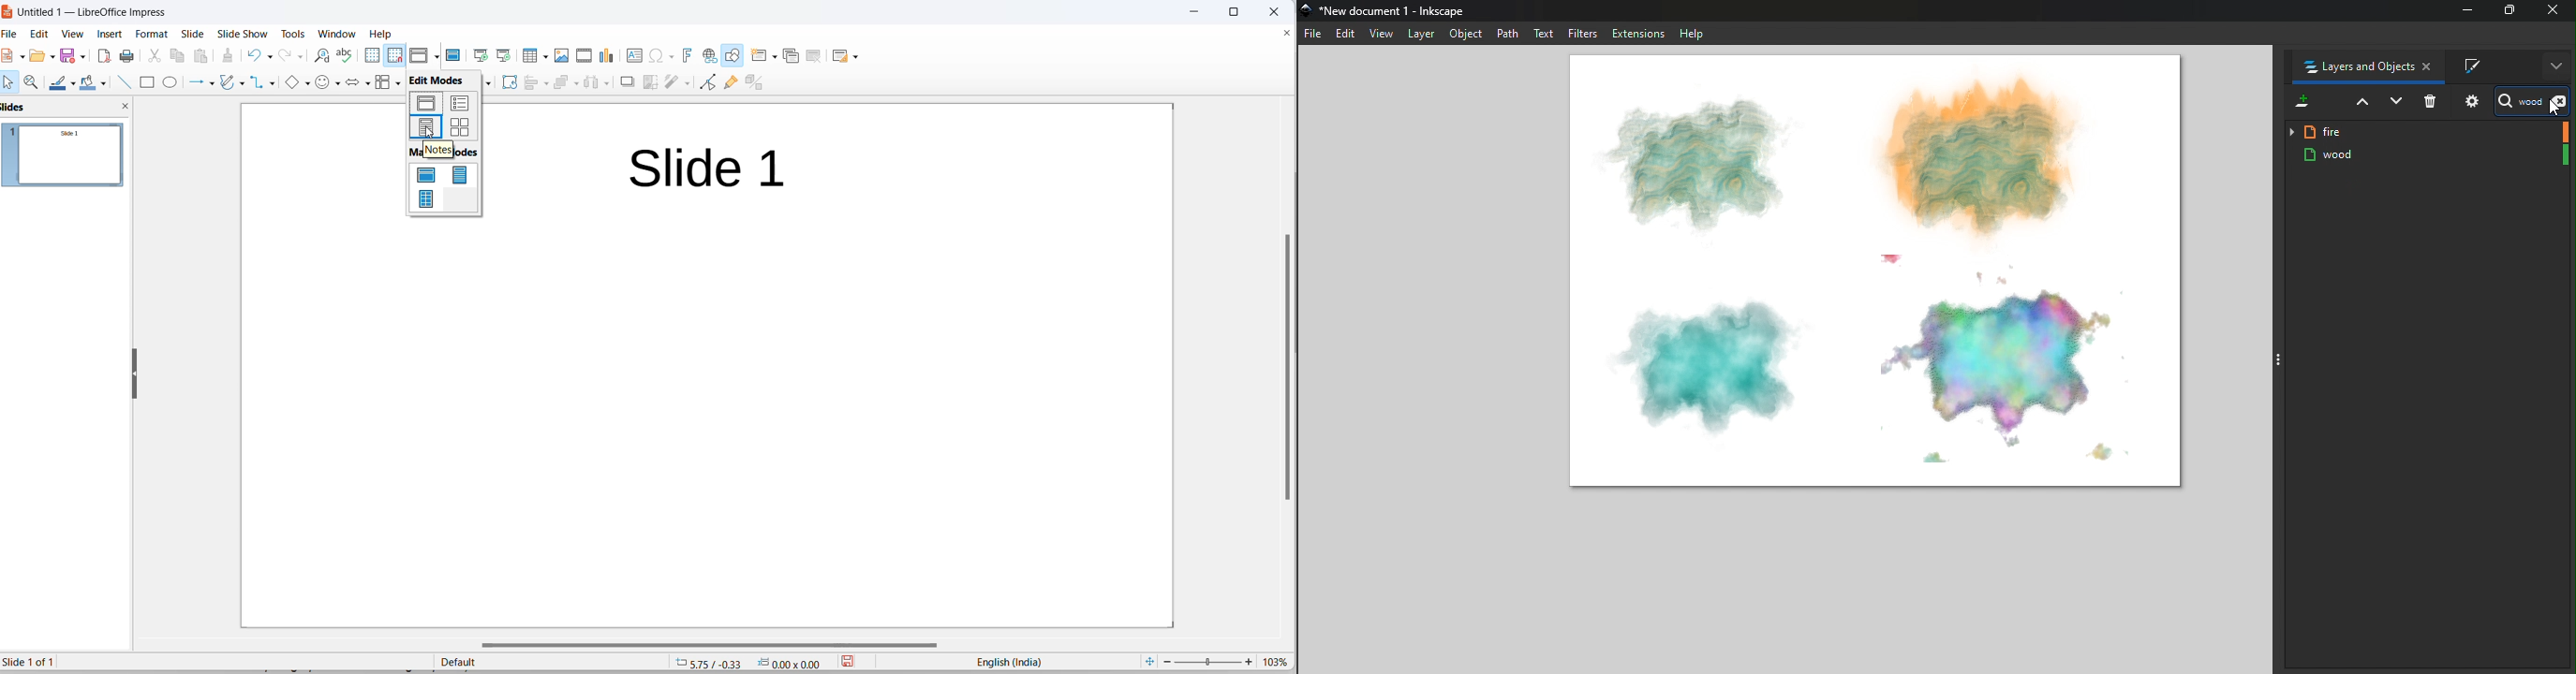 This screenshot has height=700, width=2576. What do you see at coordinates (155, 56) in the screenshot?
I see `cut` at bounding box center [155, 56].